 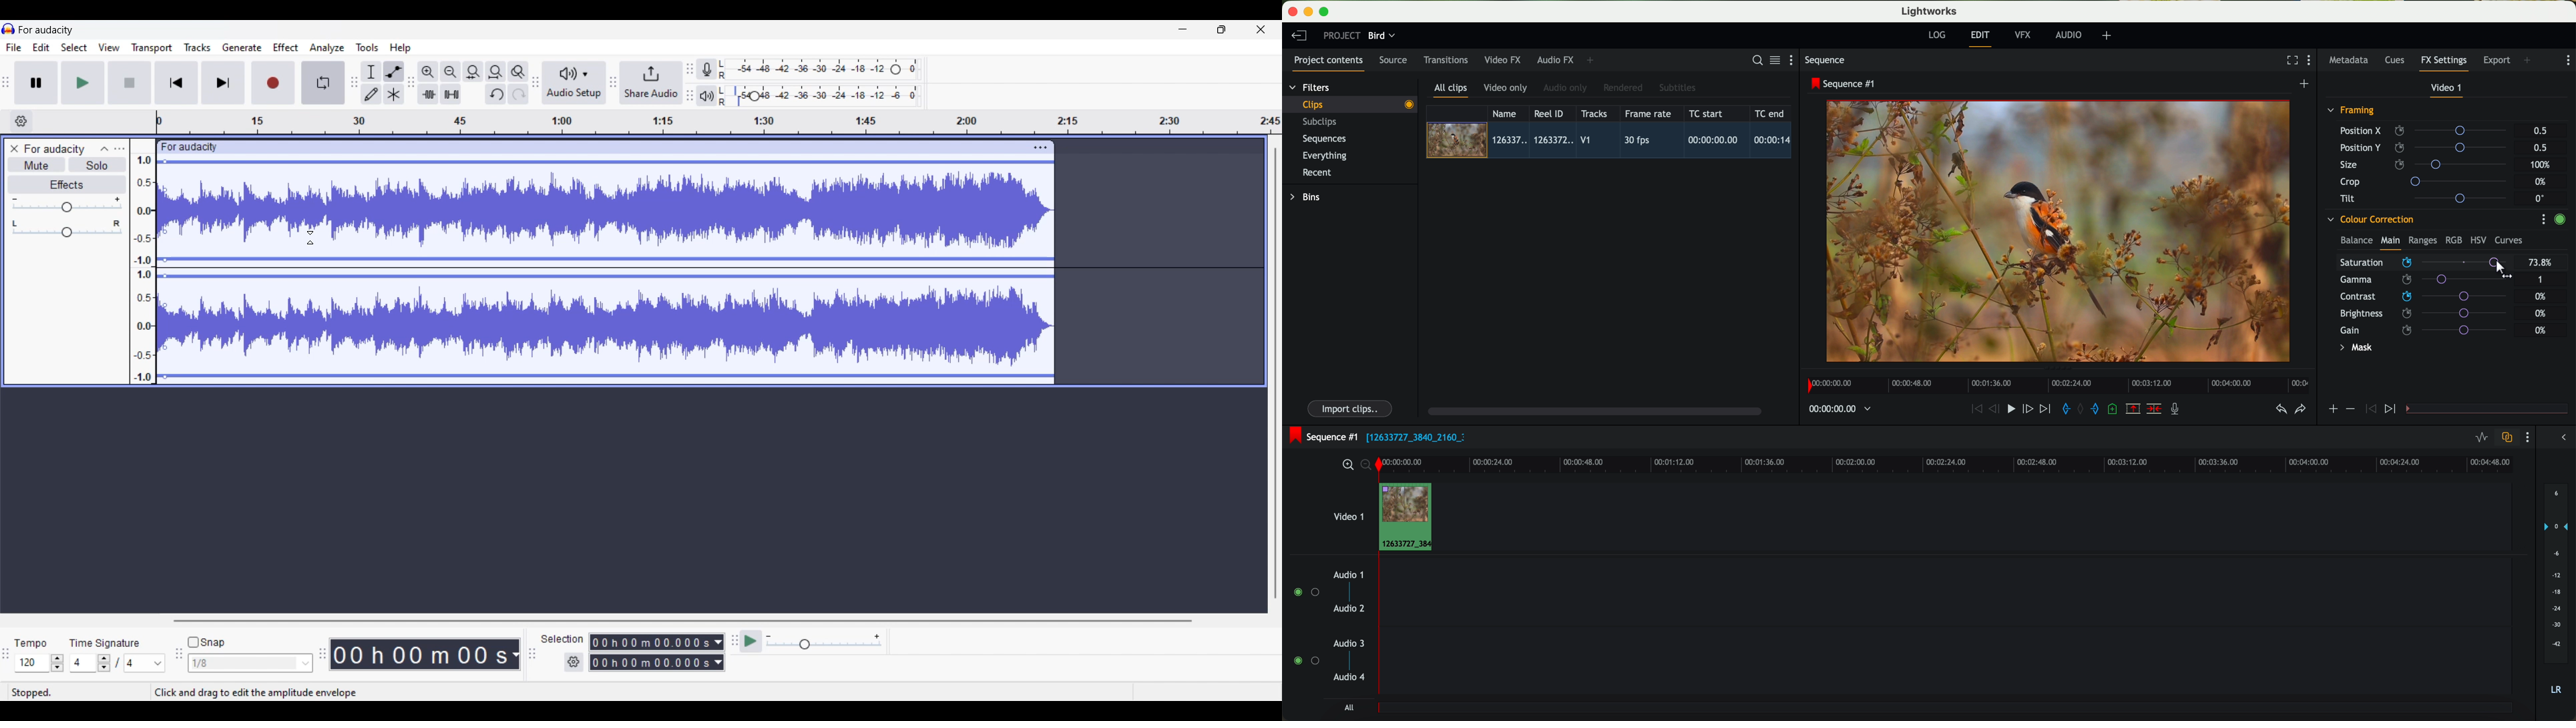 What do you see at coordinates (2351, 61) in the screenshot?
I see `metadata` at bounding box center [2351, 61].